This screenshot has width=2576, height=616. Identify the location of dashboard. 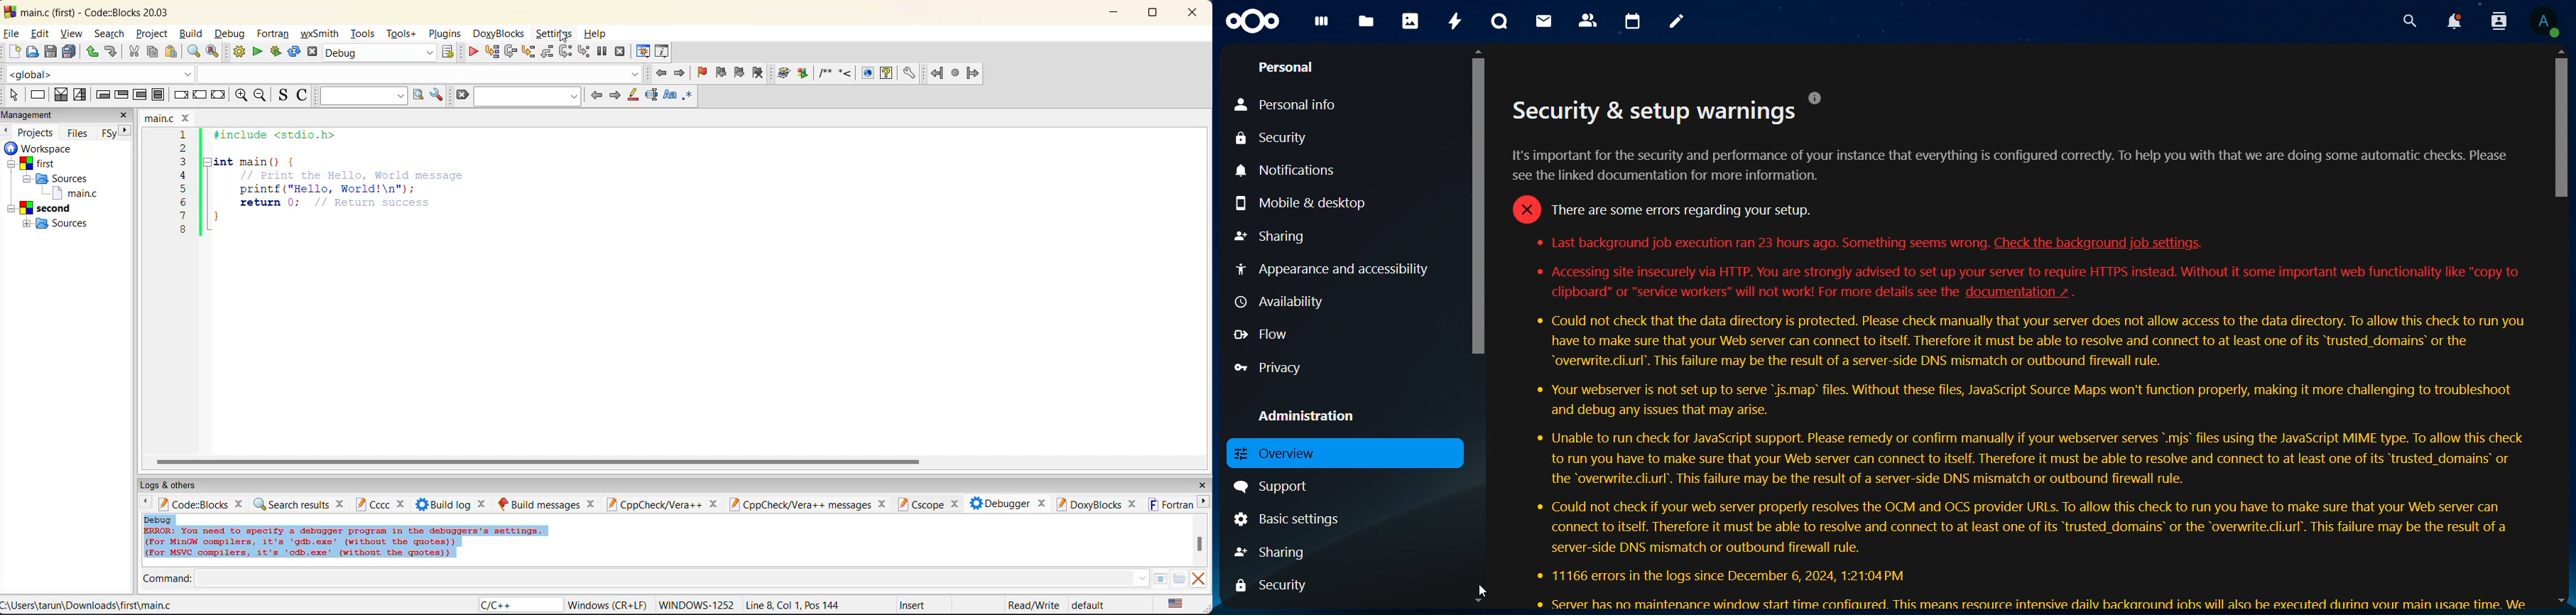
(1322, 23).